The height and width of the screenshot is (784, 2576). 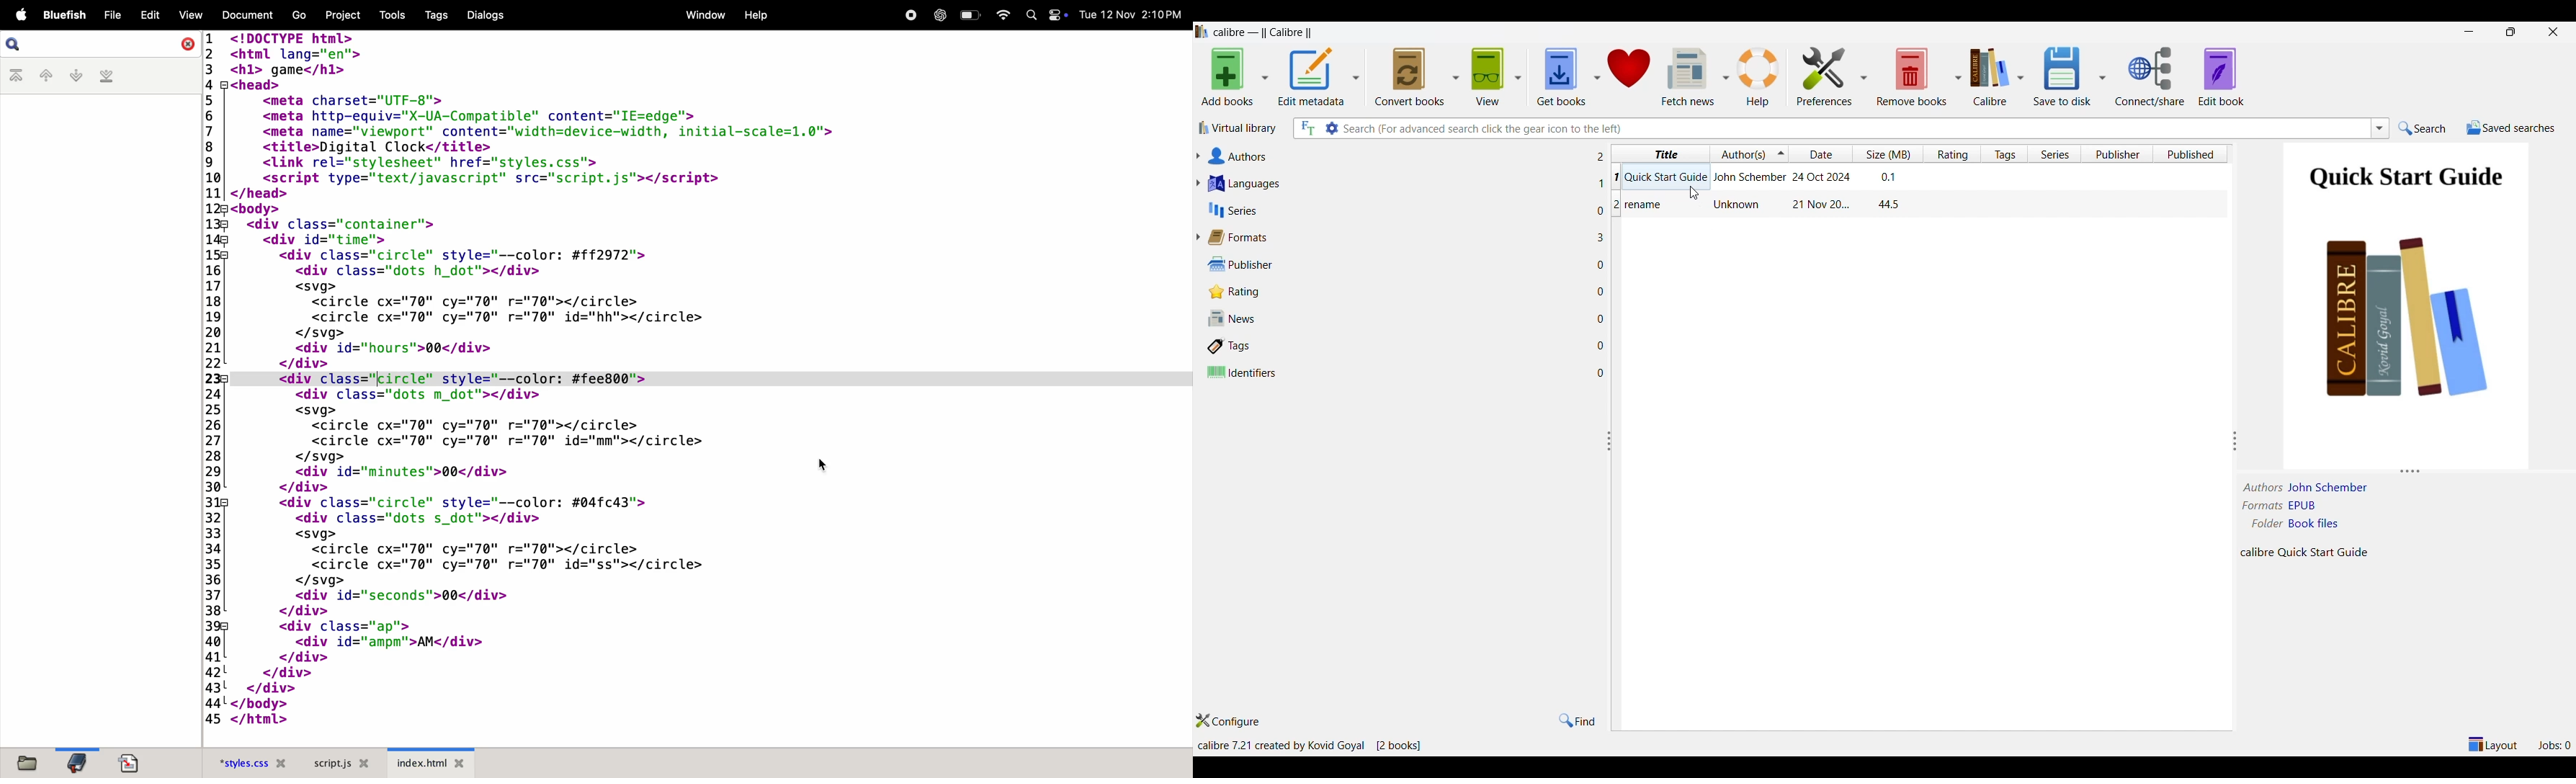 What do you see at coordinates (250, 15) in the screenshot?
I see `document` at bounding box center [250, 15].